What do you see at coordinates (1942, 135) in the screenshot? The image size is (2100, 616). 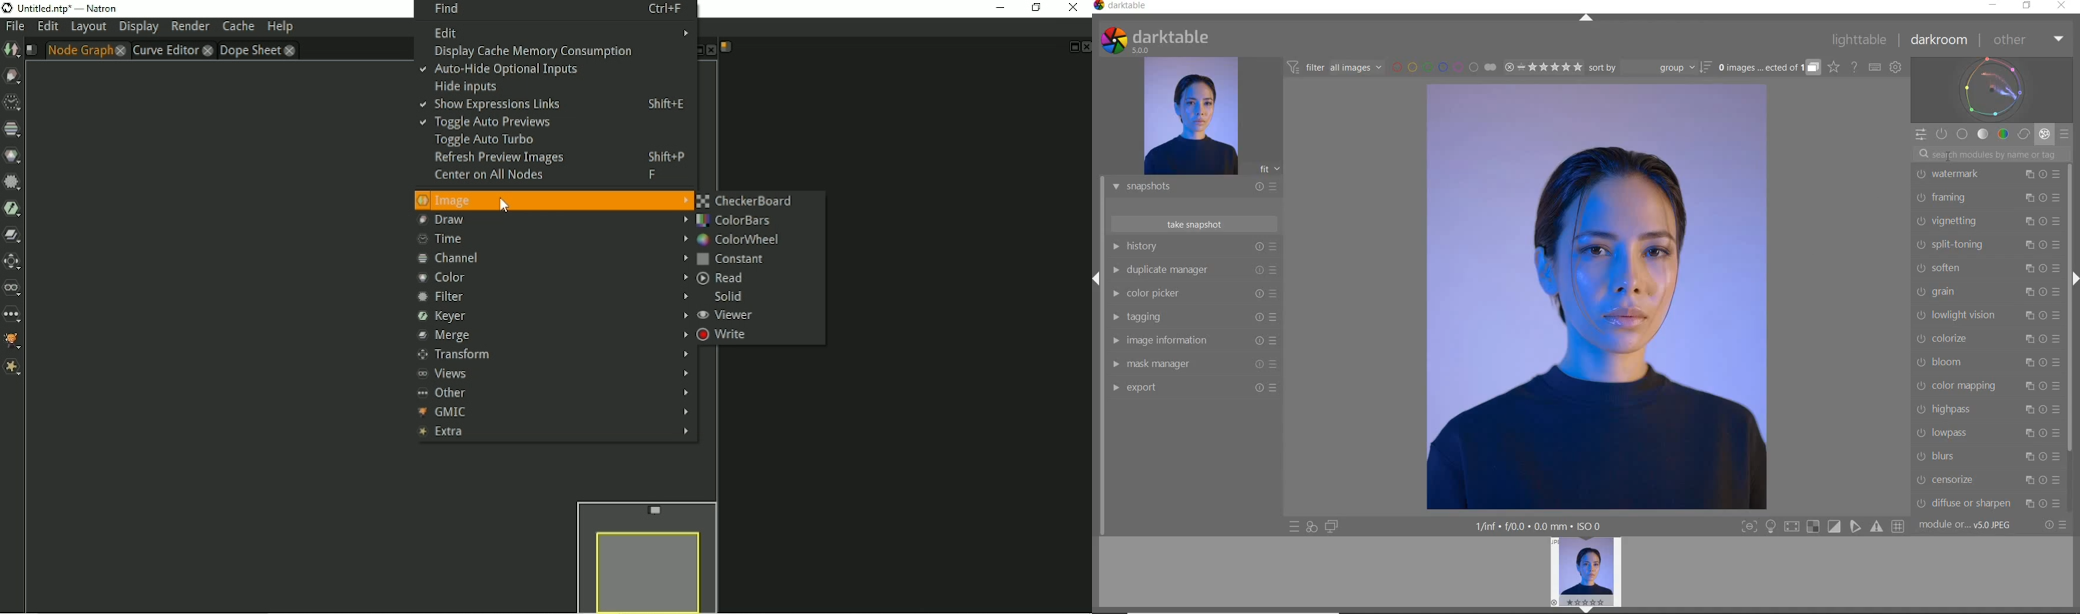 I see `SHOW ONLY ACTIVE MODULES` at bounding box center [1942, 135].